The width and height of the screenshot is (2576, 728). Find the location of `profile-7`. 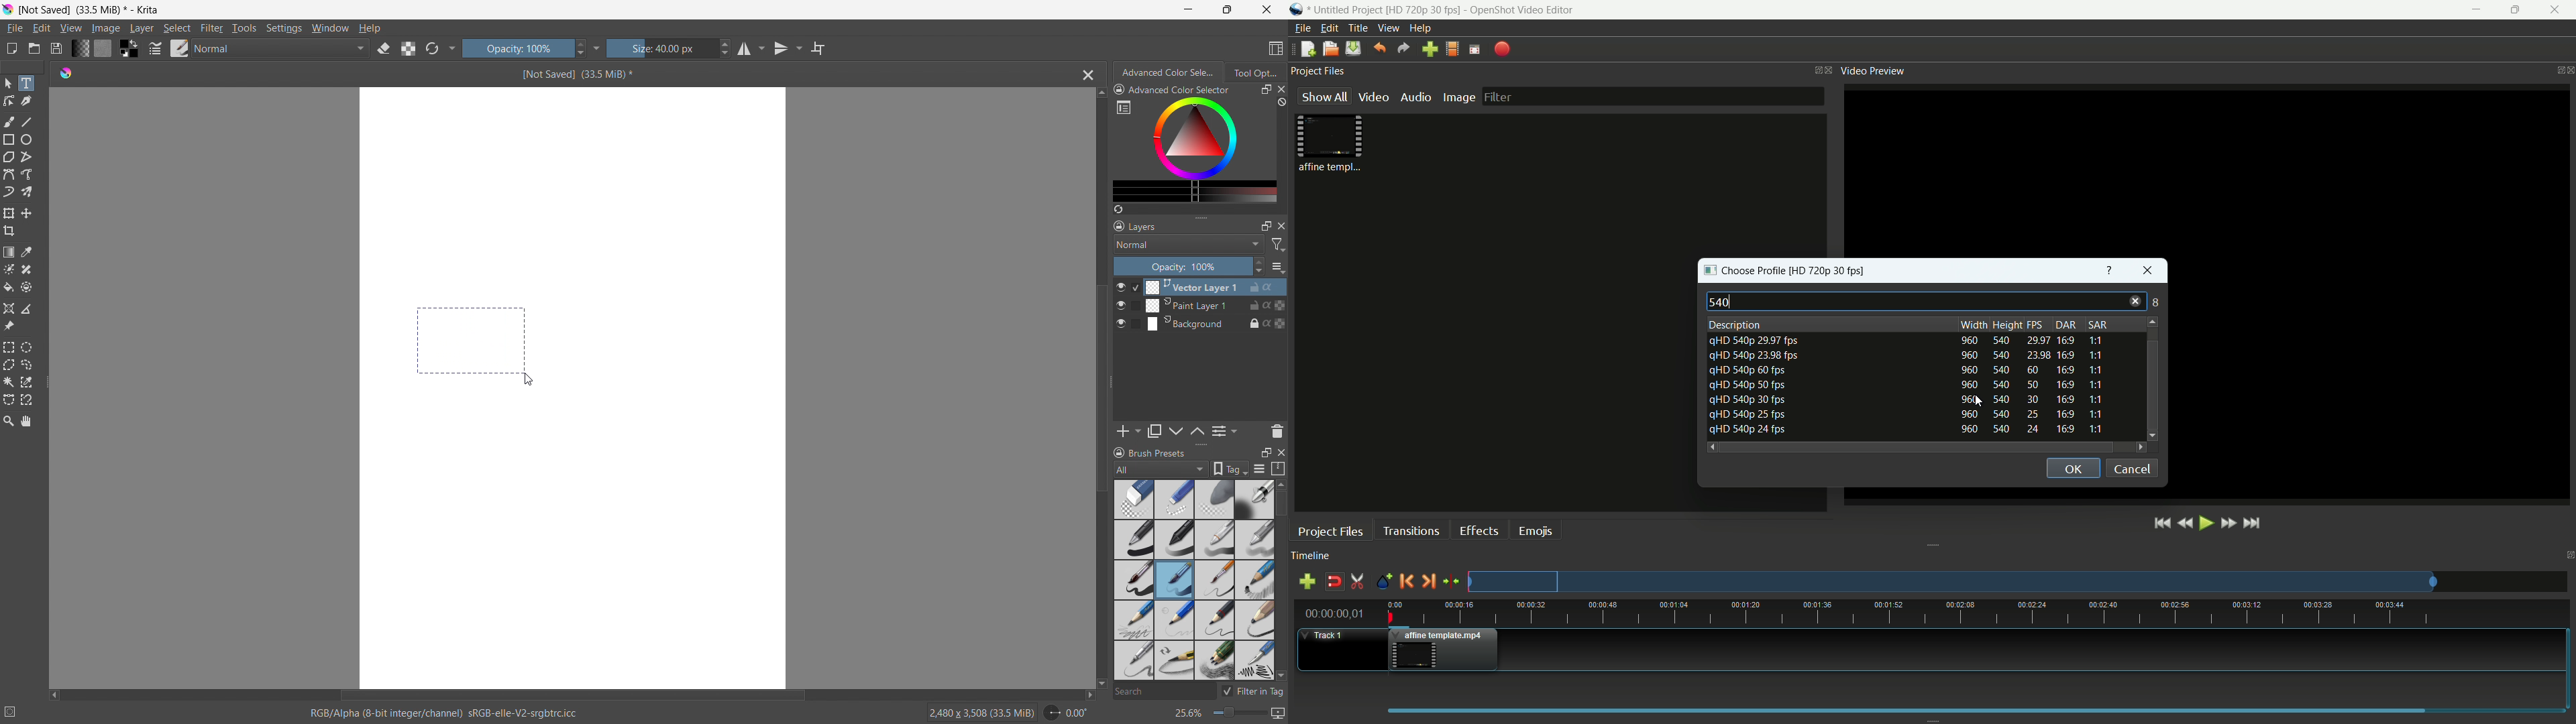

profile-7 is located at coordinates (1908, 429).